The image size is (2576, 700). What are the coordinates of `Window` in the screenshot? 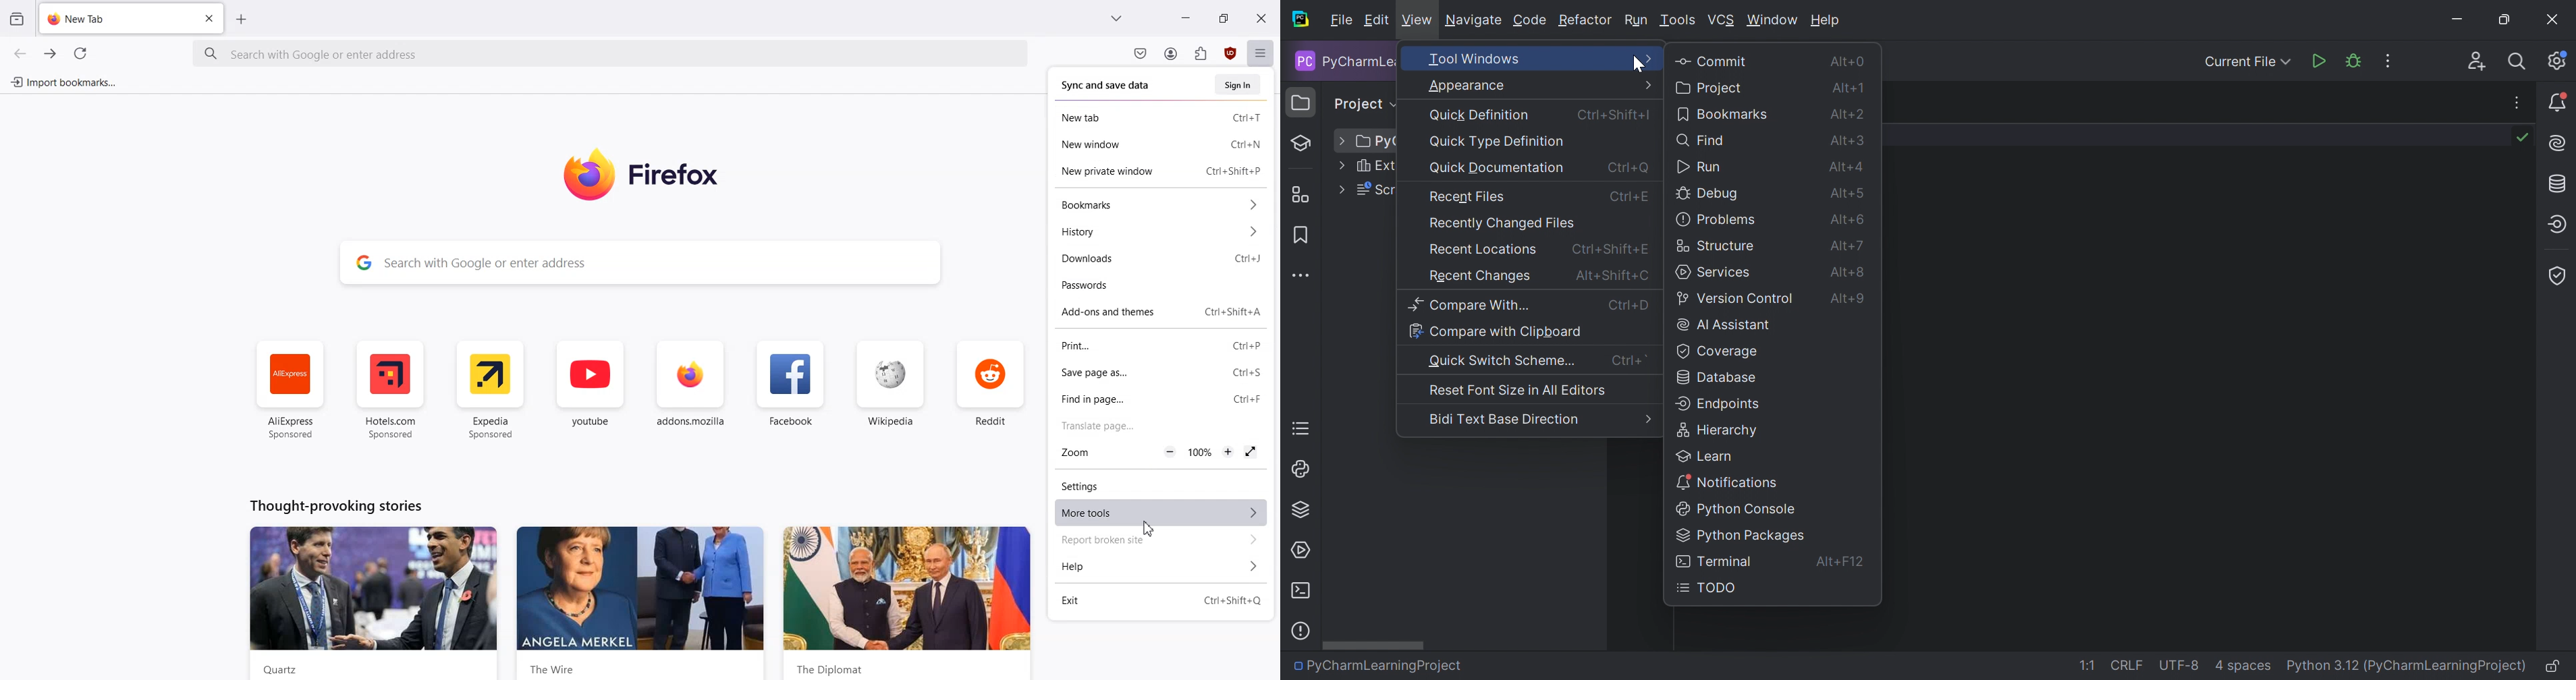 It's located at (1774, 20).